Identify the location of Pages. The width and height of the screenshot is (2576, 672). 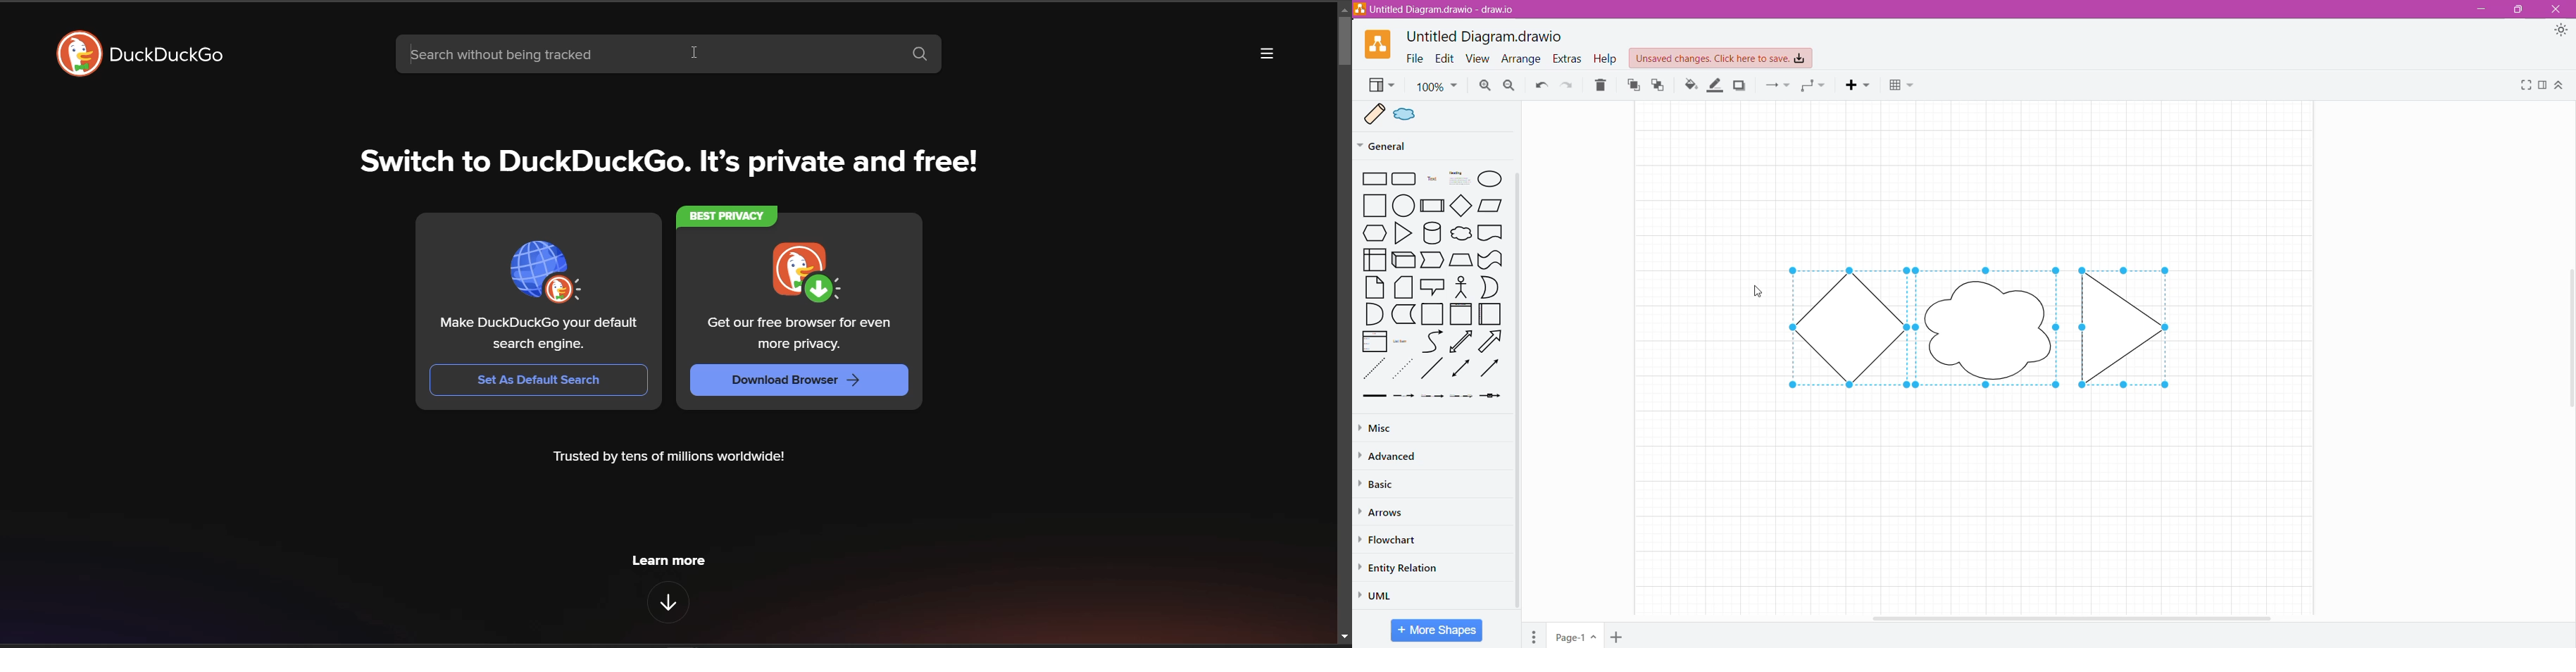
(1531, 635).